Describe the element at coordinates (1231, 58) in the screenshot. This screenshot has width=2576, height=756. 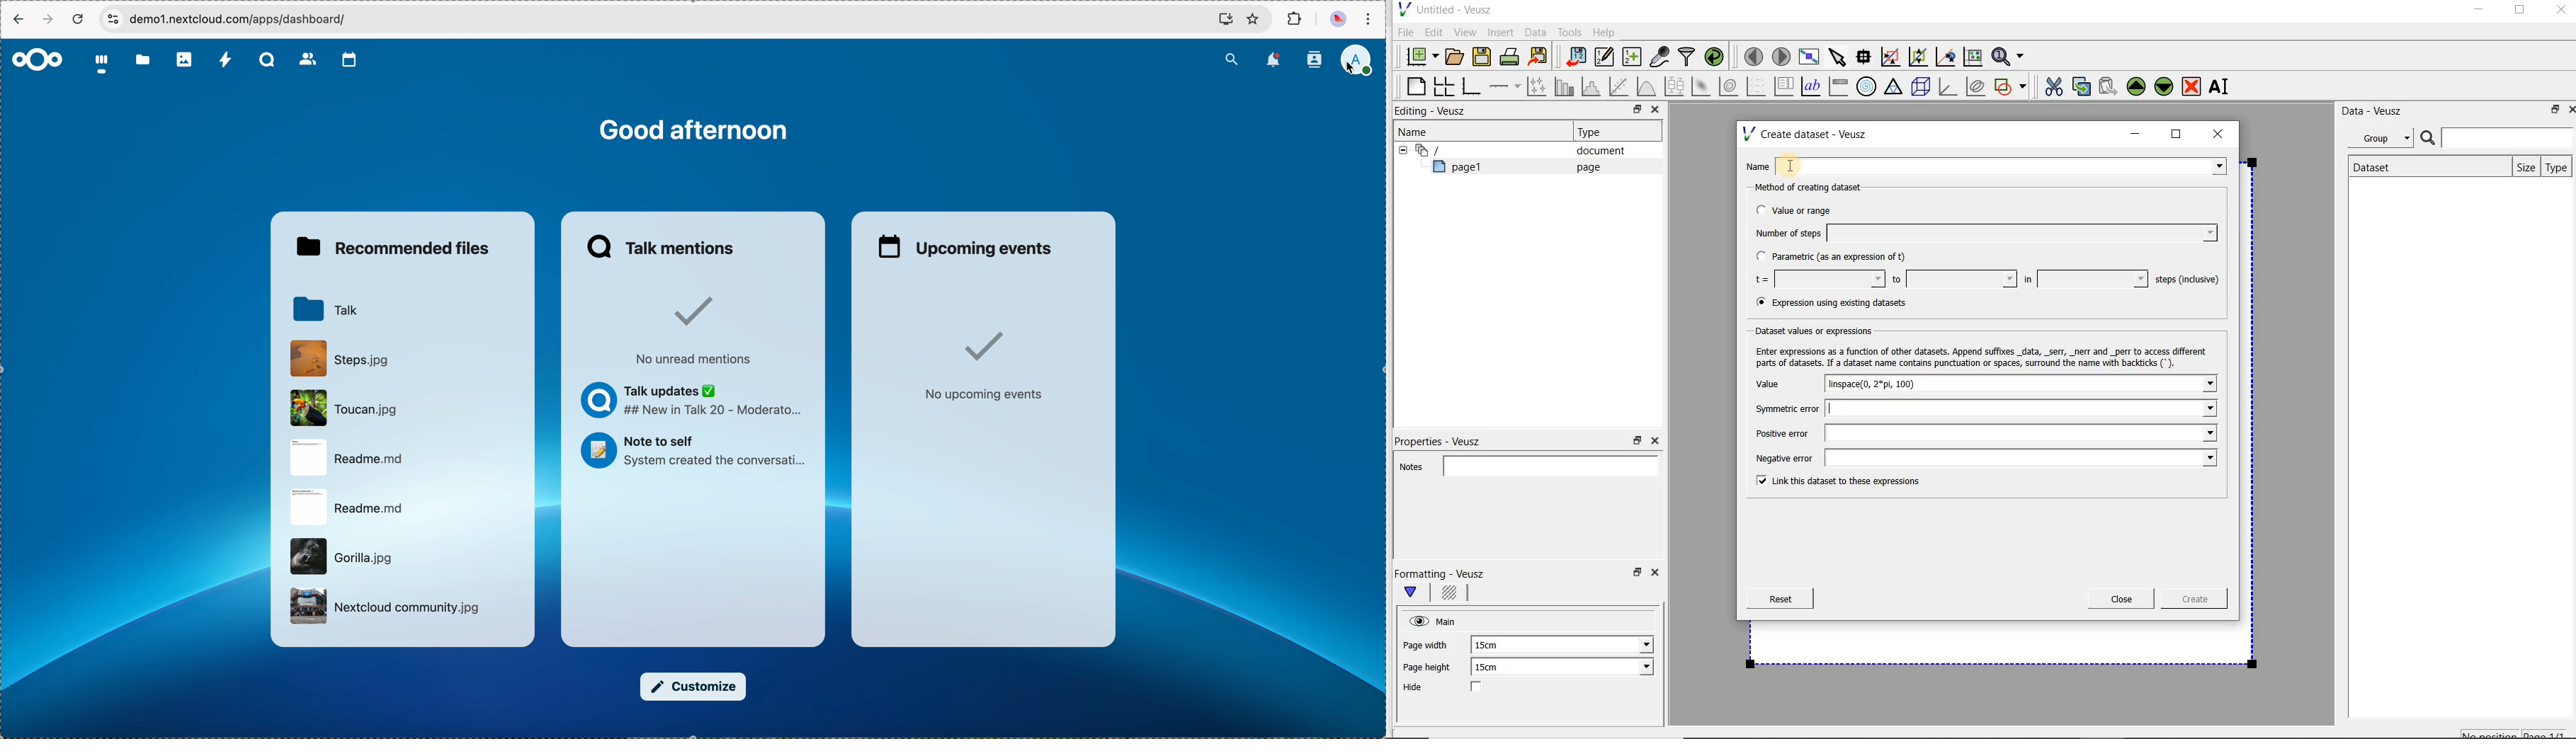
I see `search` at that location.